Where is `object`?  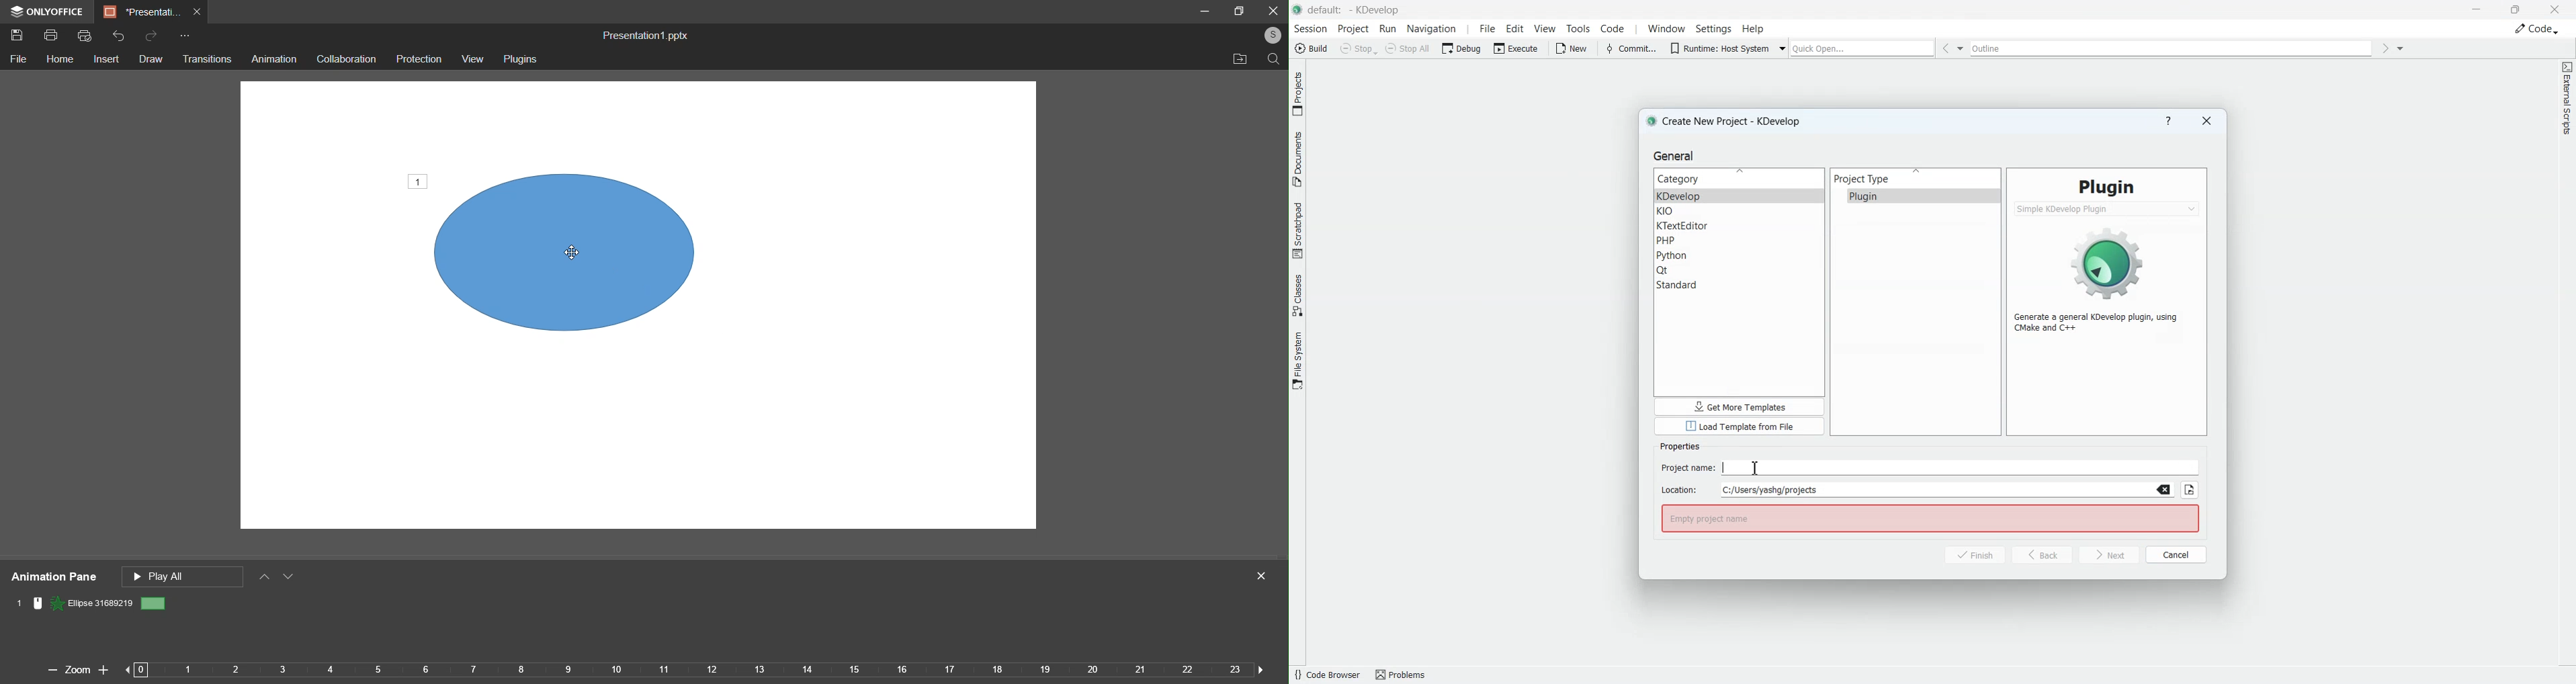
object is located at coordinates (585, 257).